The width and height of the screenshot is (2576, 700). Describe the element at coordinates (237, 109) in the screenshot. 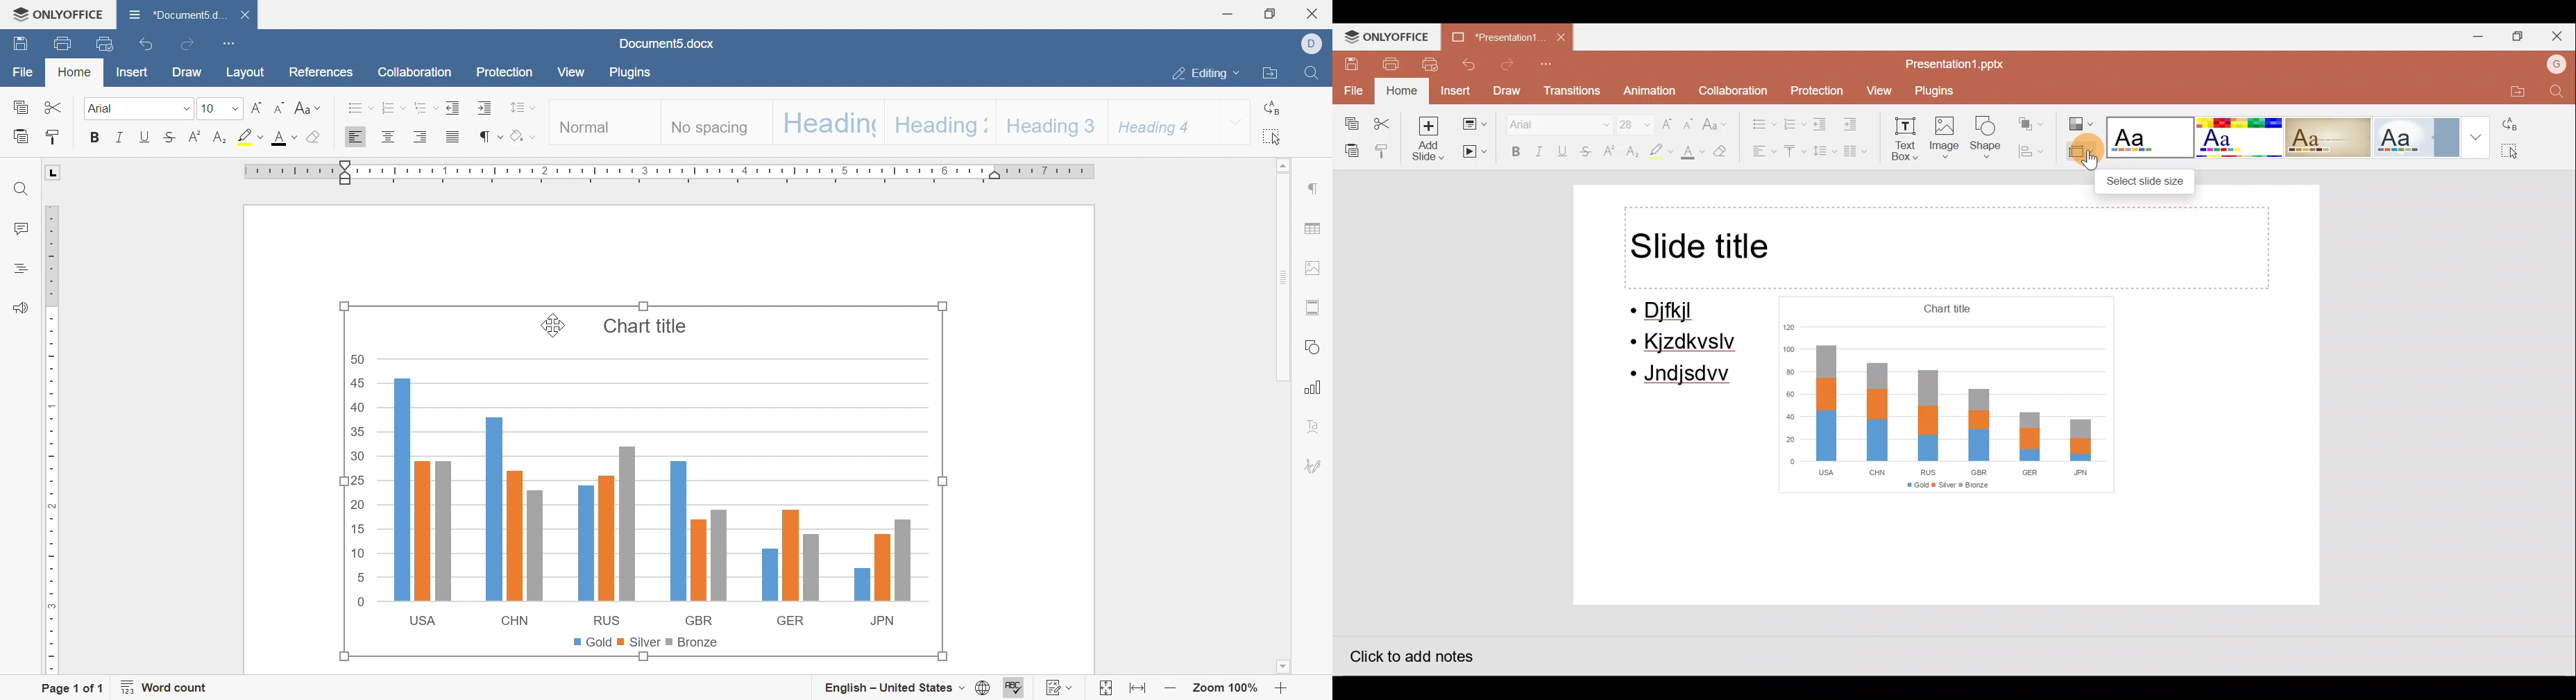

I see `drop down` at that location.